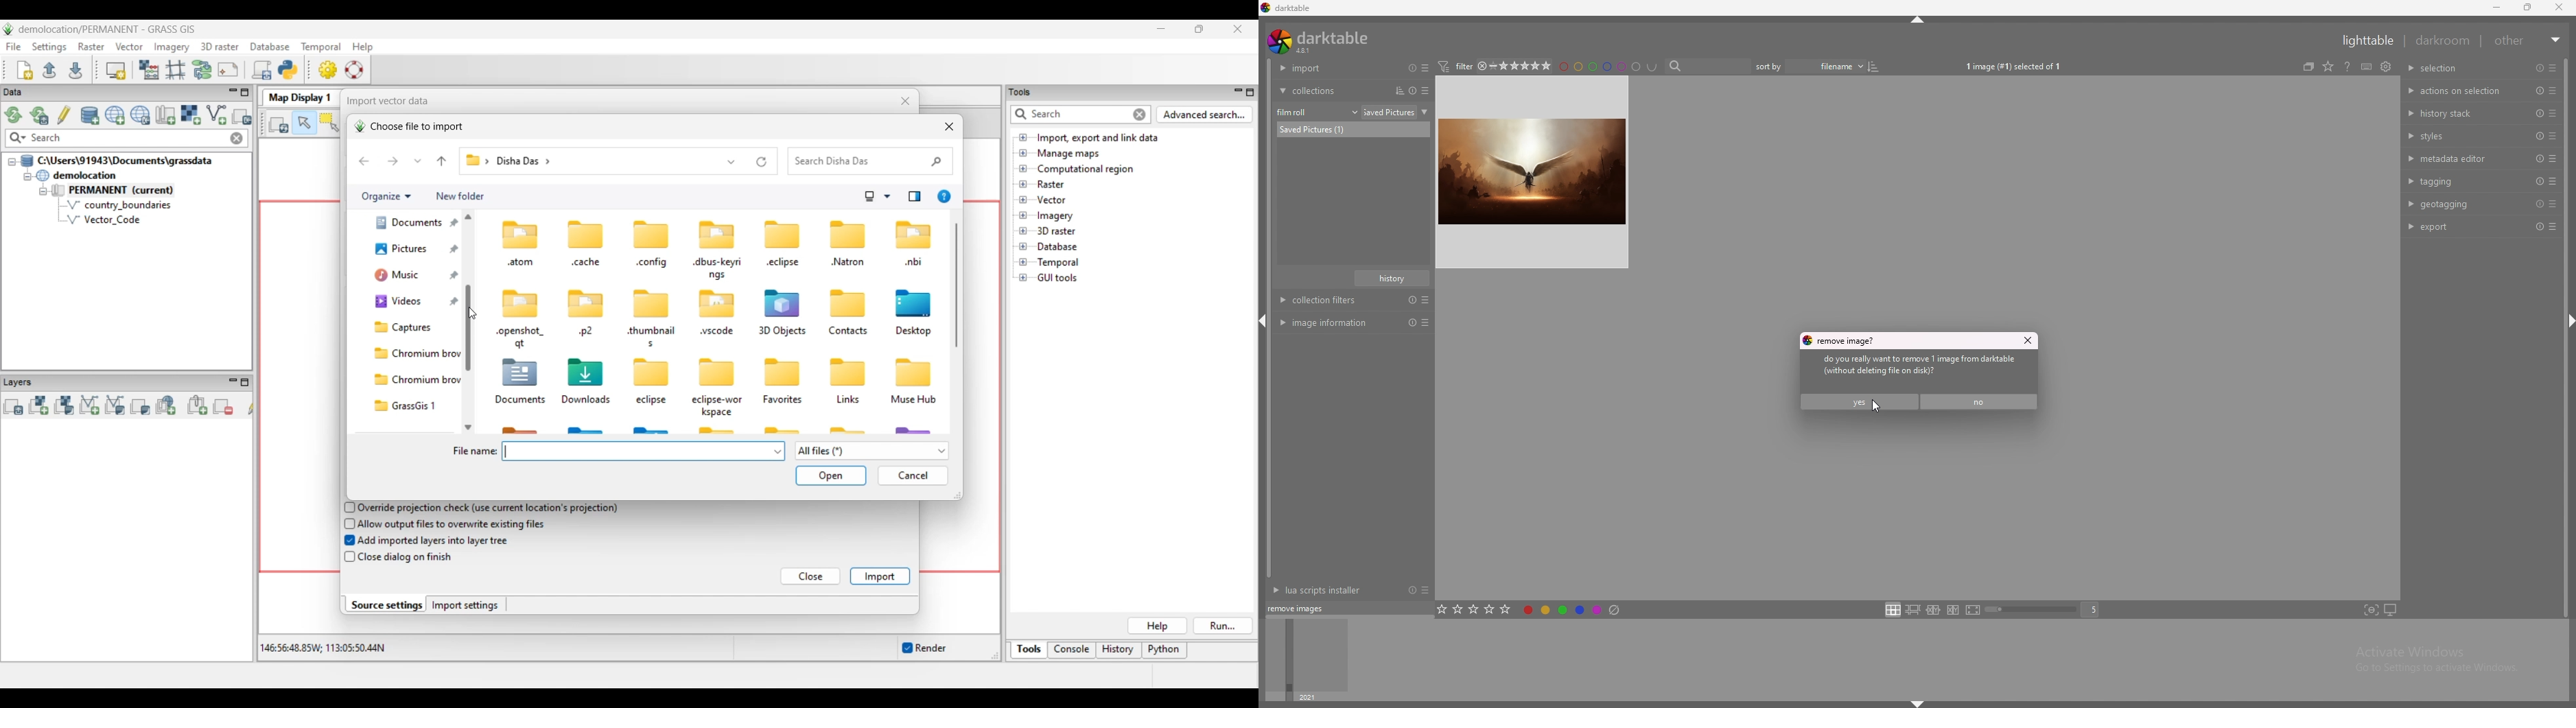  What do you see at coordinates (2382, 66) in the screenshot?
I see `define shortcuts` at bounding box center [2382, 66].